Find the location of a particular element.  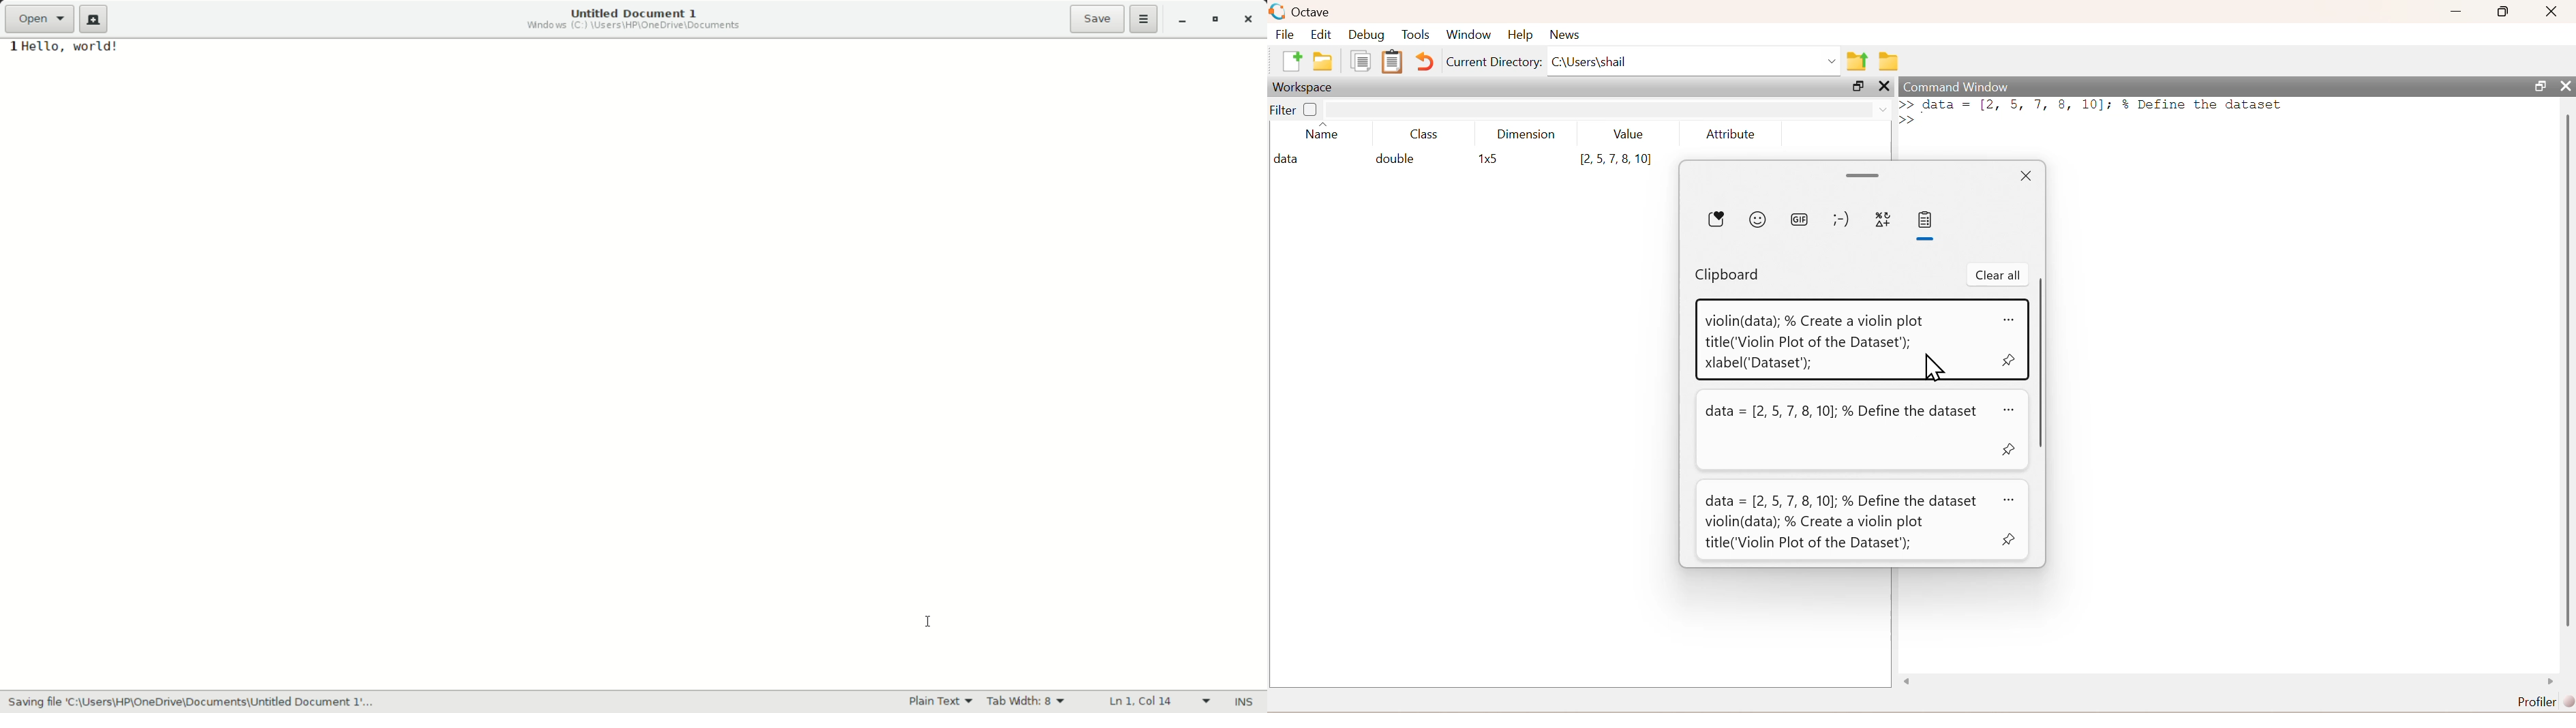

Attribute is located at coordinates (1731, 134).